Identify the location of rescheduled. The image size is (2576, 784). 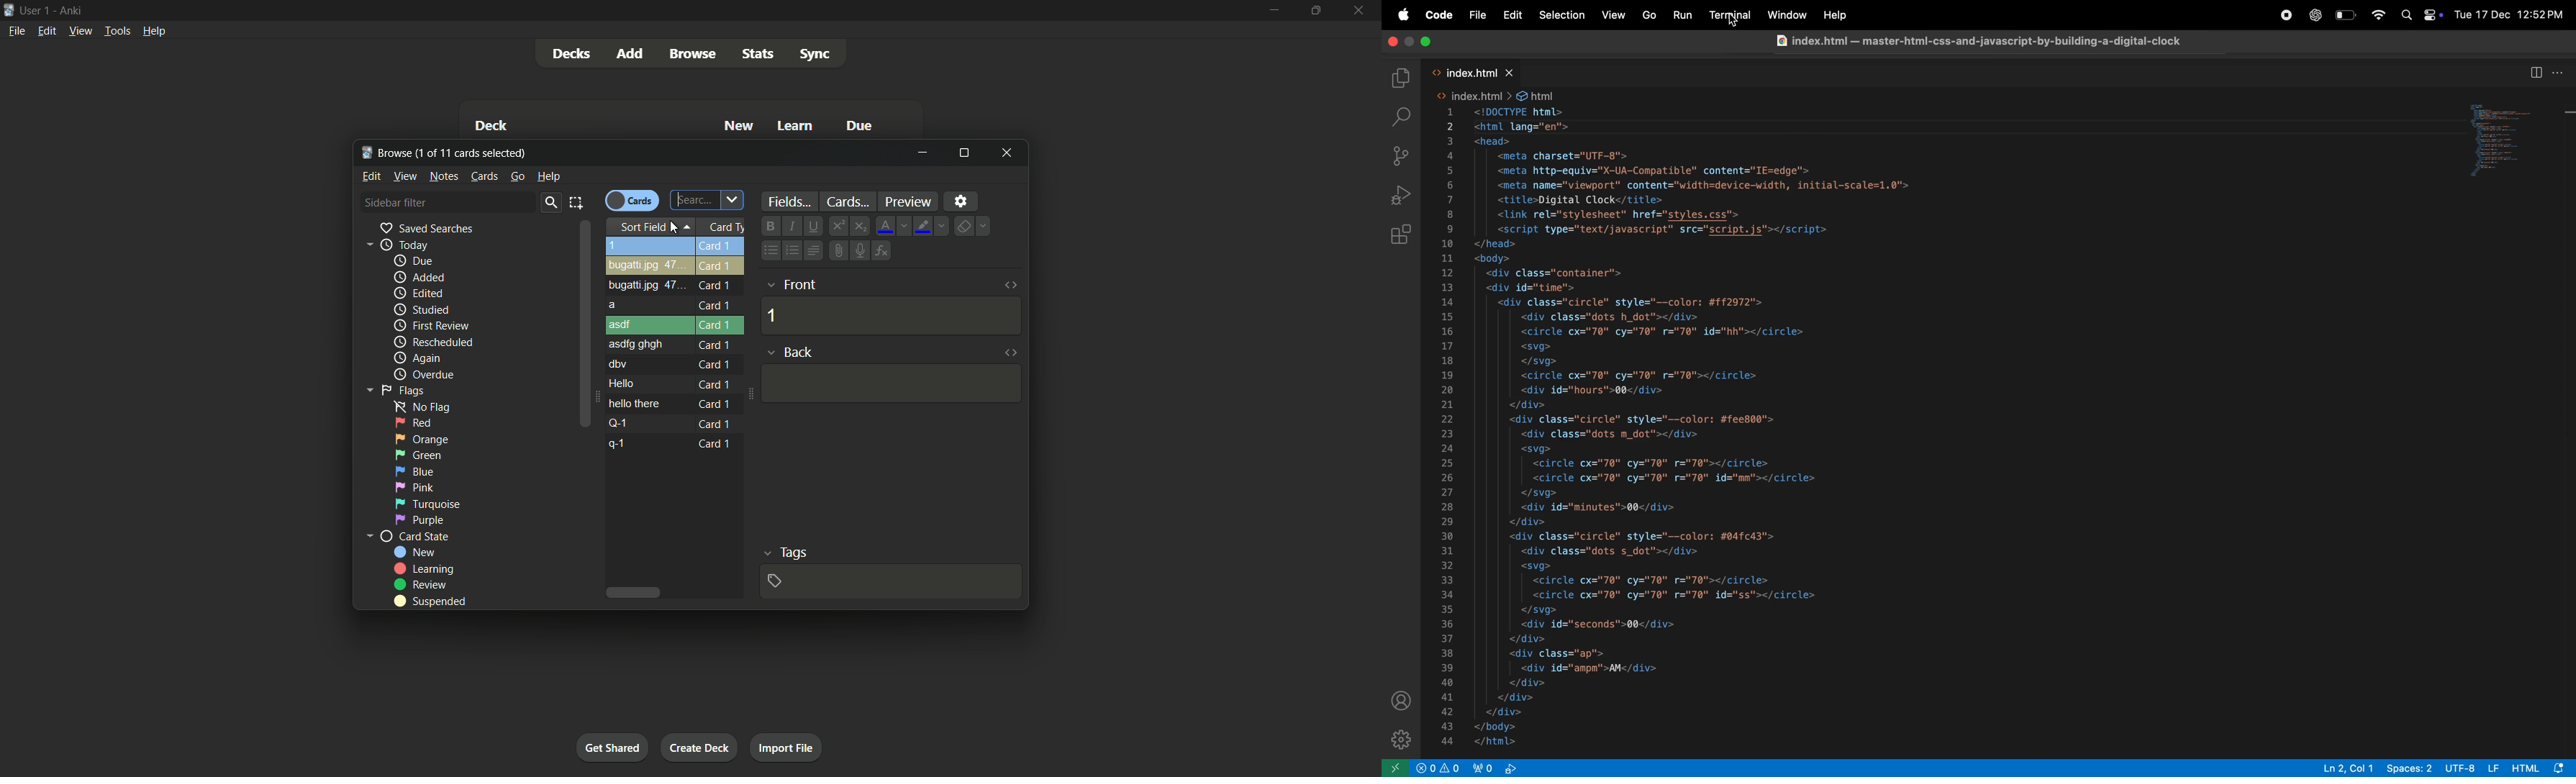
(433, 342).